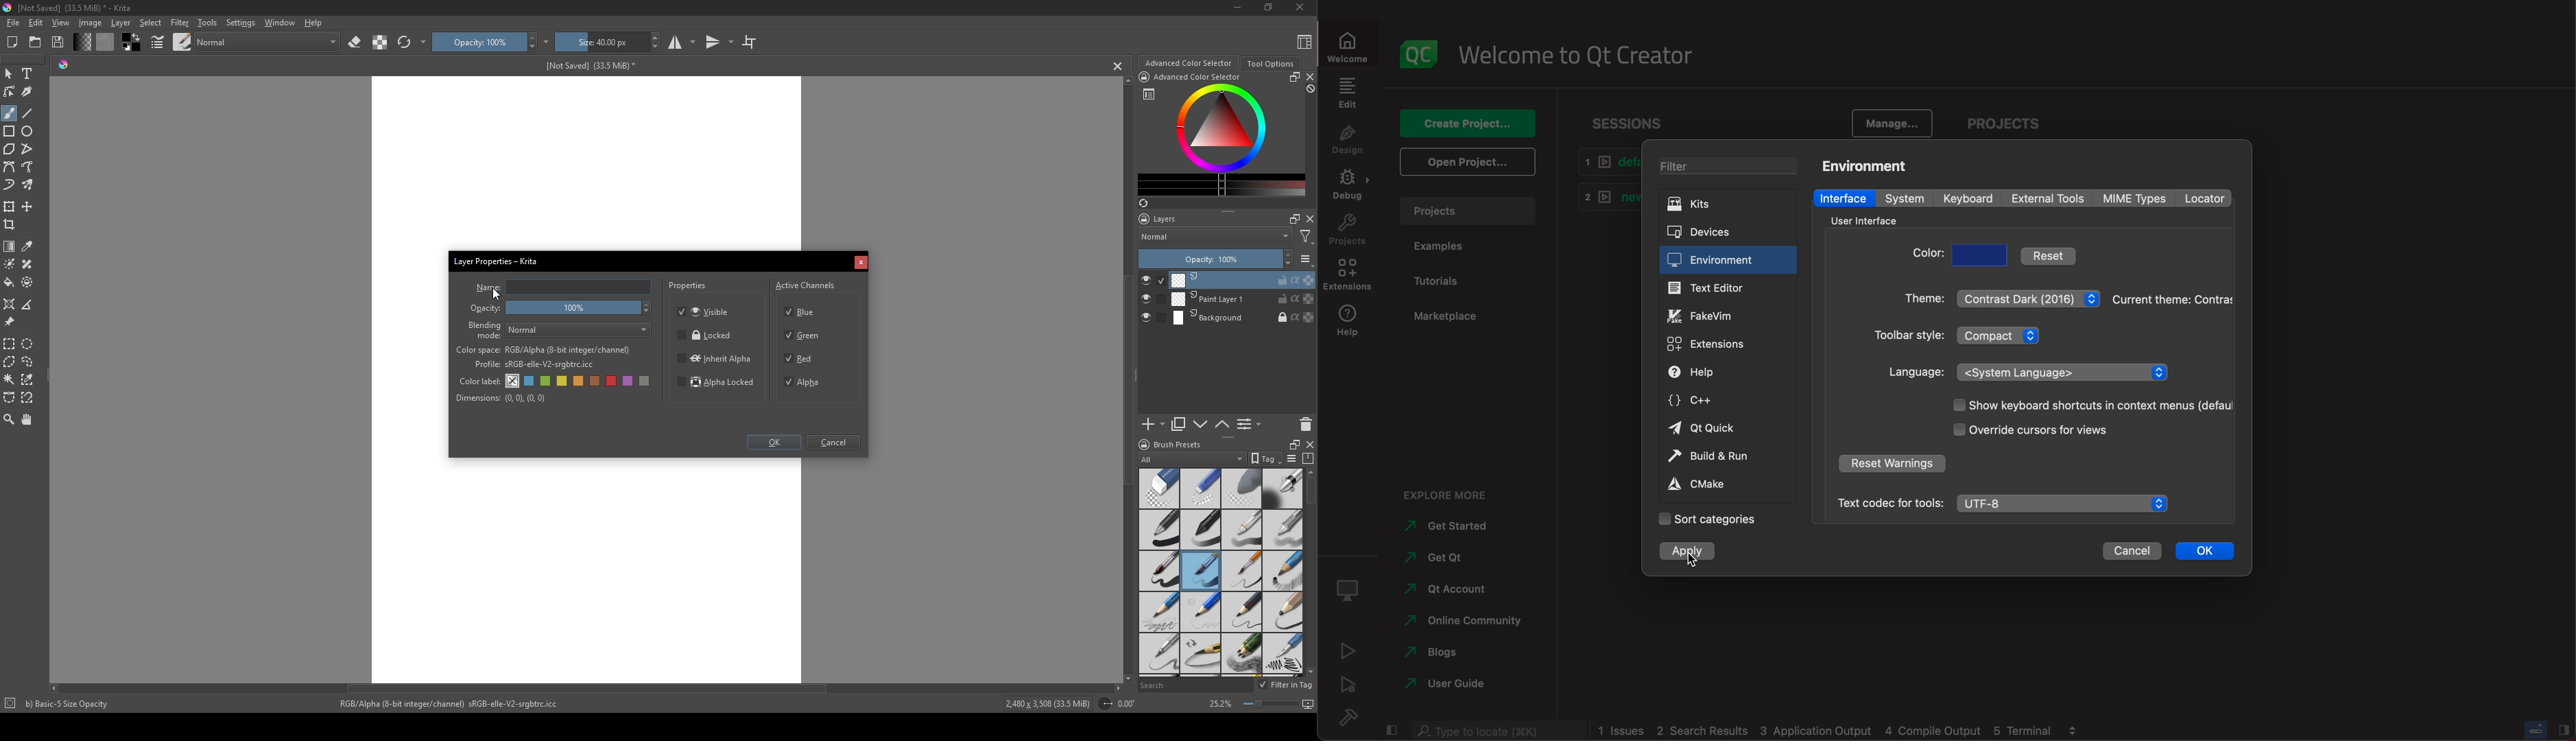 The image size is (2576, 756). Describe the element at coordinates (1309, 444) in the screenshot. I see `close` at that location.